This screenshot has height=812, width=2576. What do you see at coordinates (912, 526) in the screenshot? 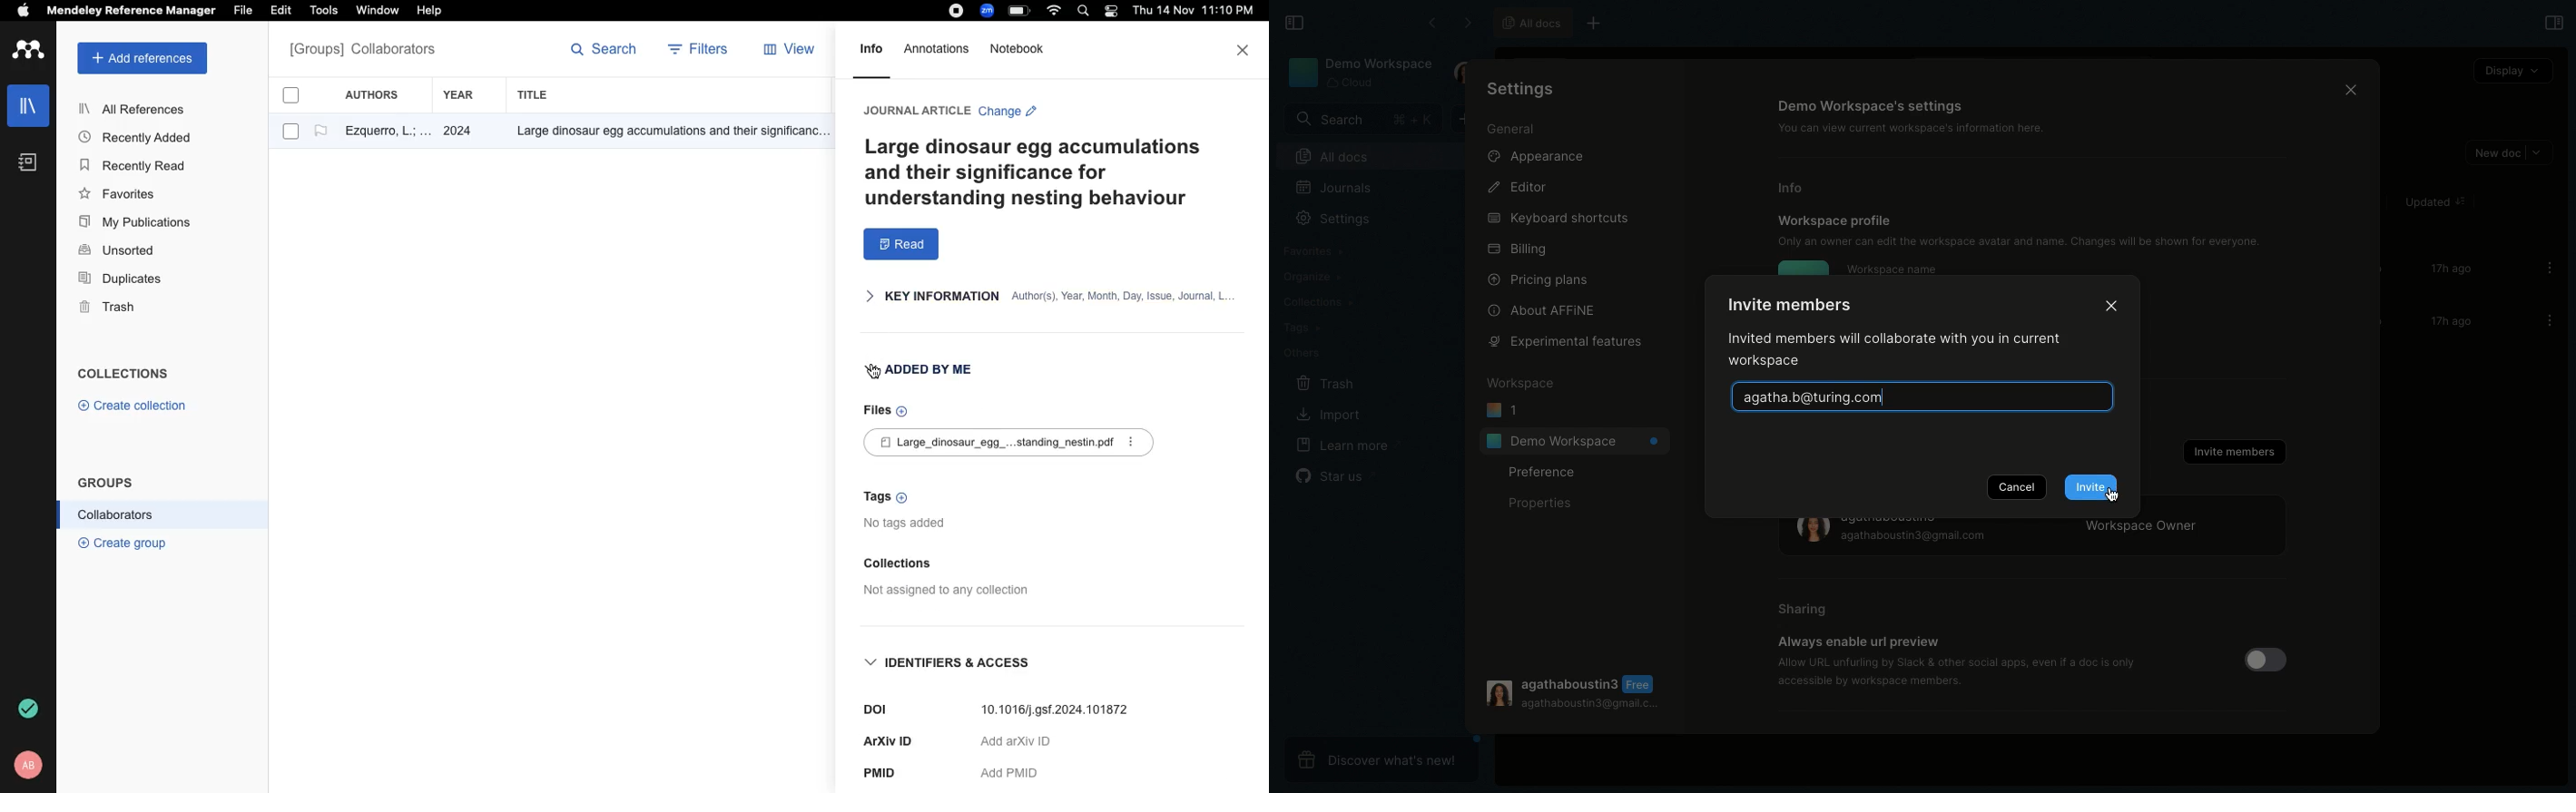
I see `no tags added` at bounding box center [912, 526].